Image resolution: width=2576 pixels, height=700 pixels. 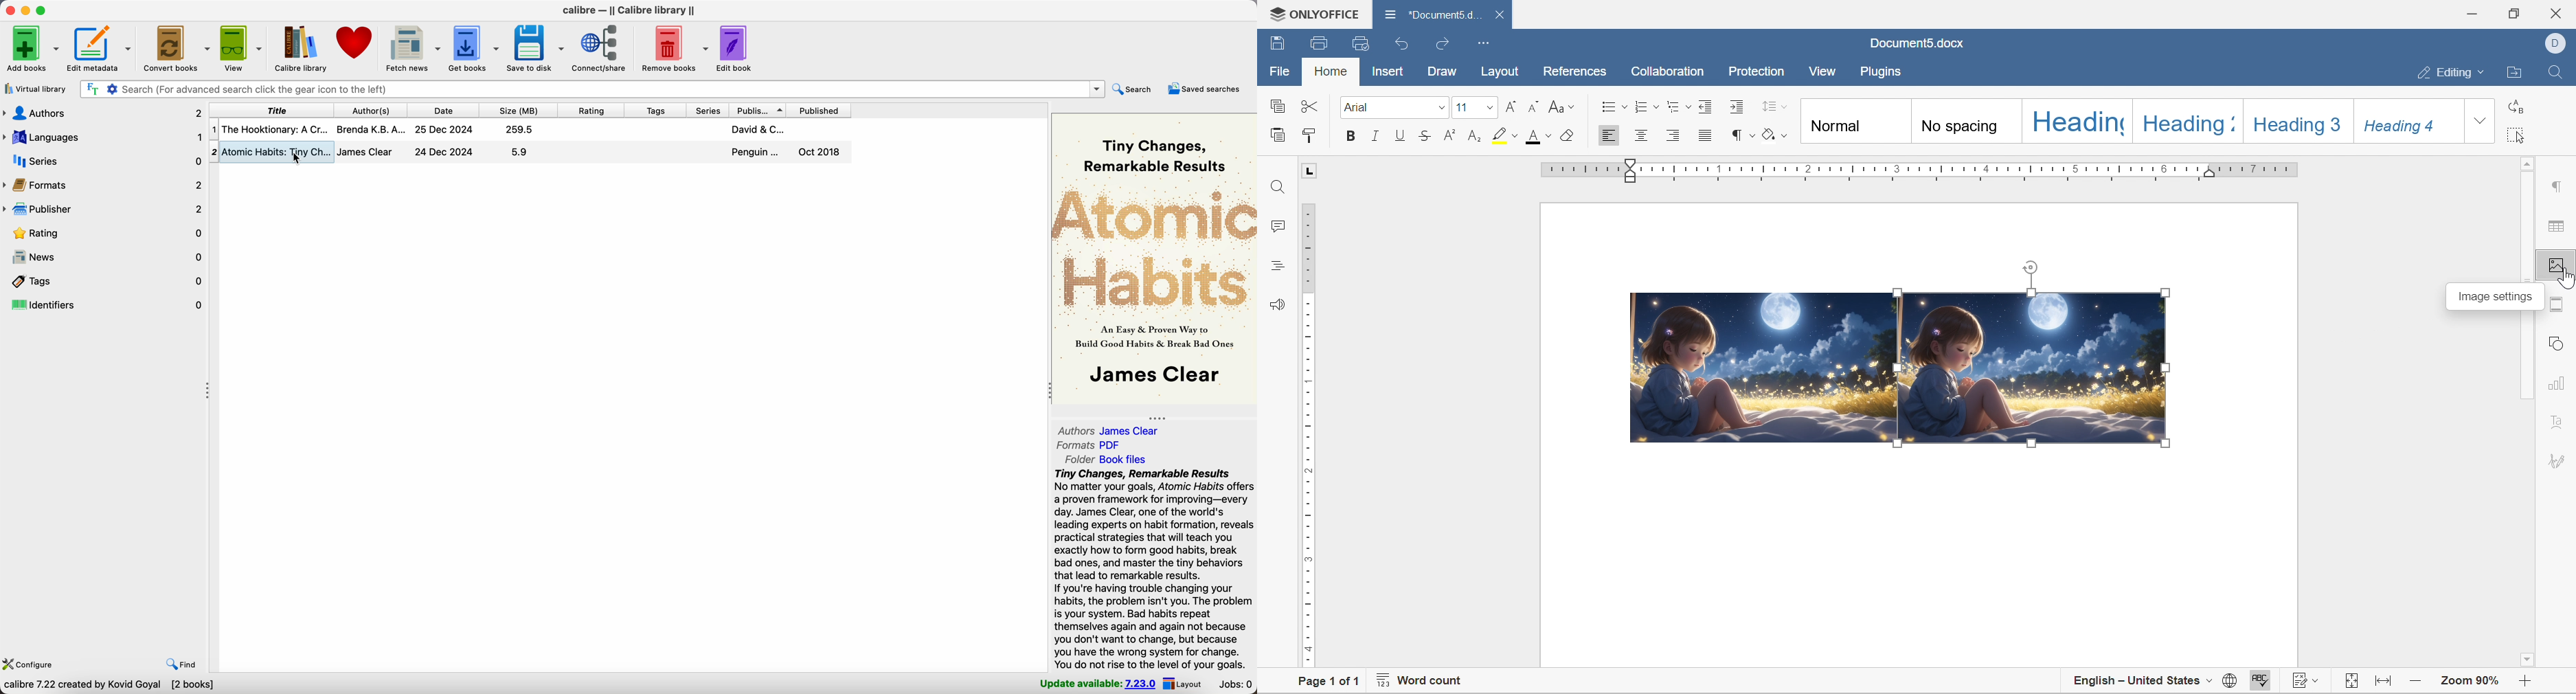 I want to click on view, so click(x=1826, y=71).